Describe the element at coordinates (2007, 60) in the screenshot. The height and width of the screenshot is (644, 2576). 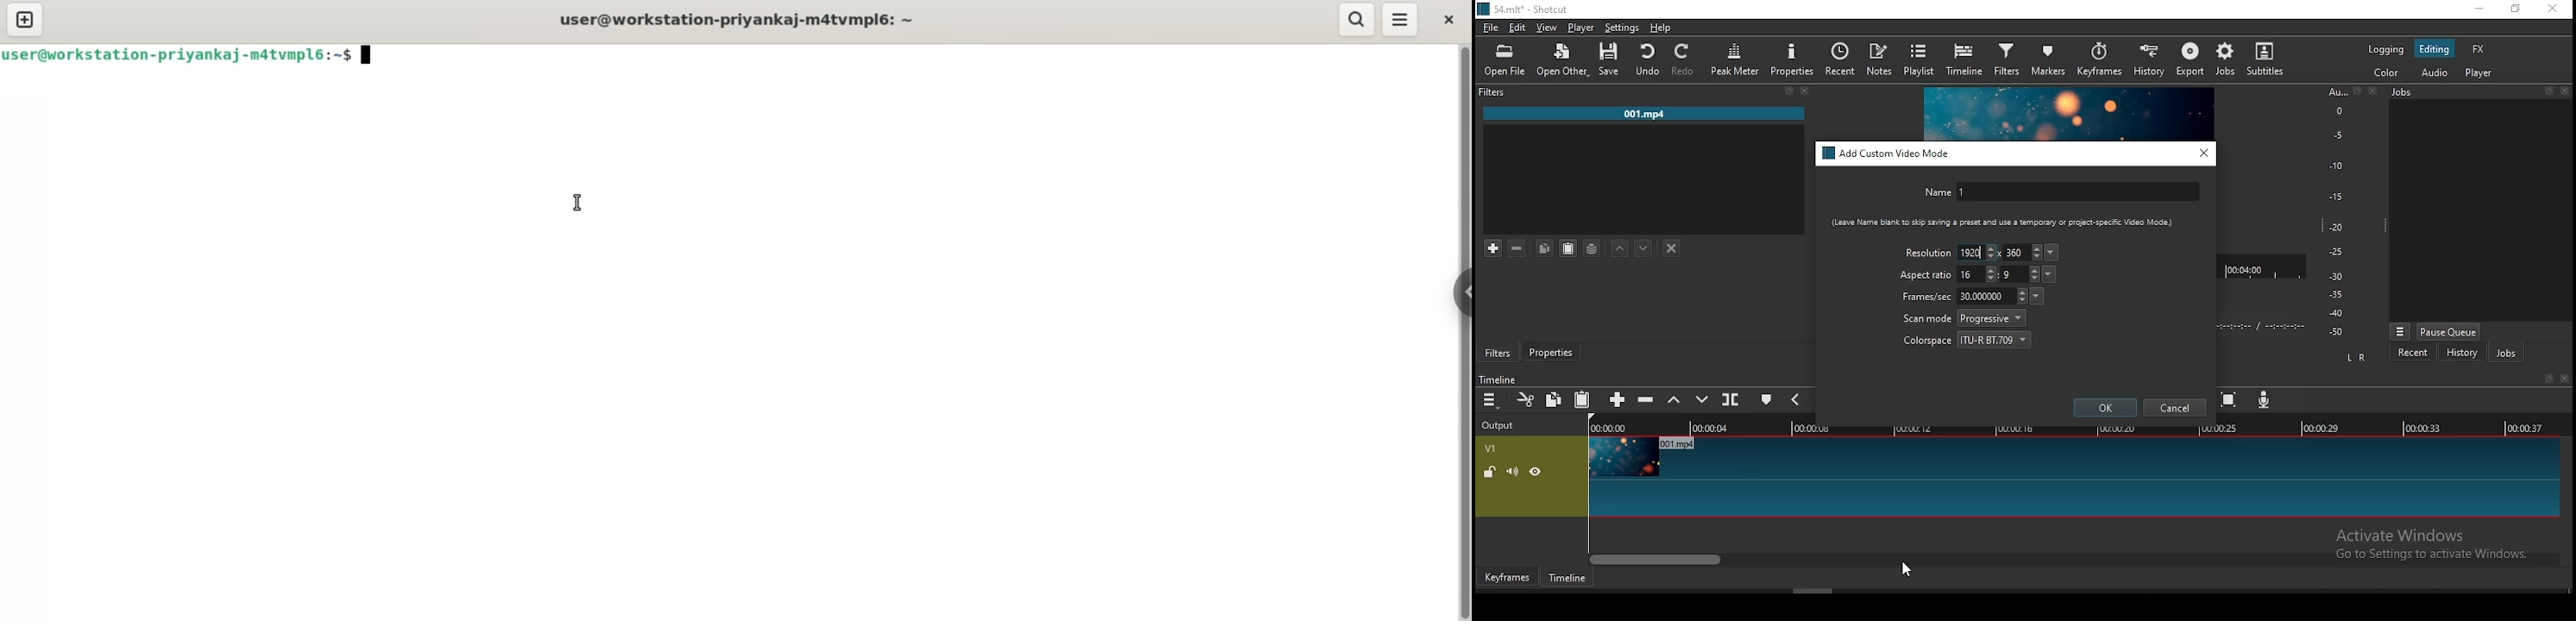
I see `filter` at that location.